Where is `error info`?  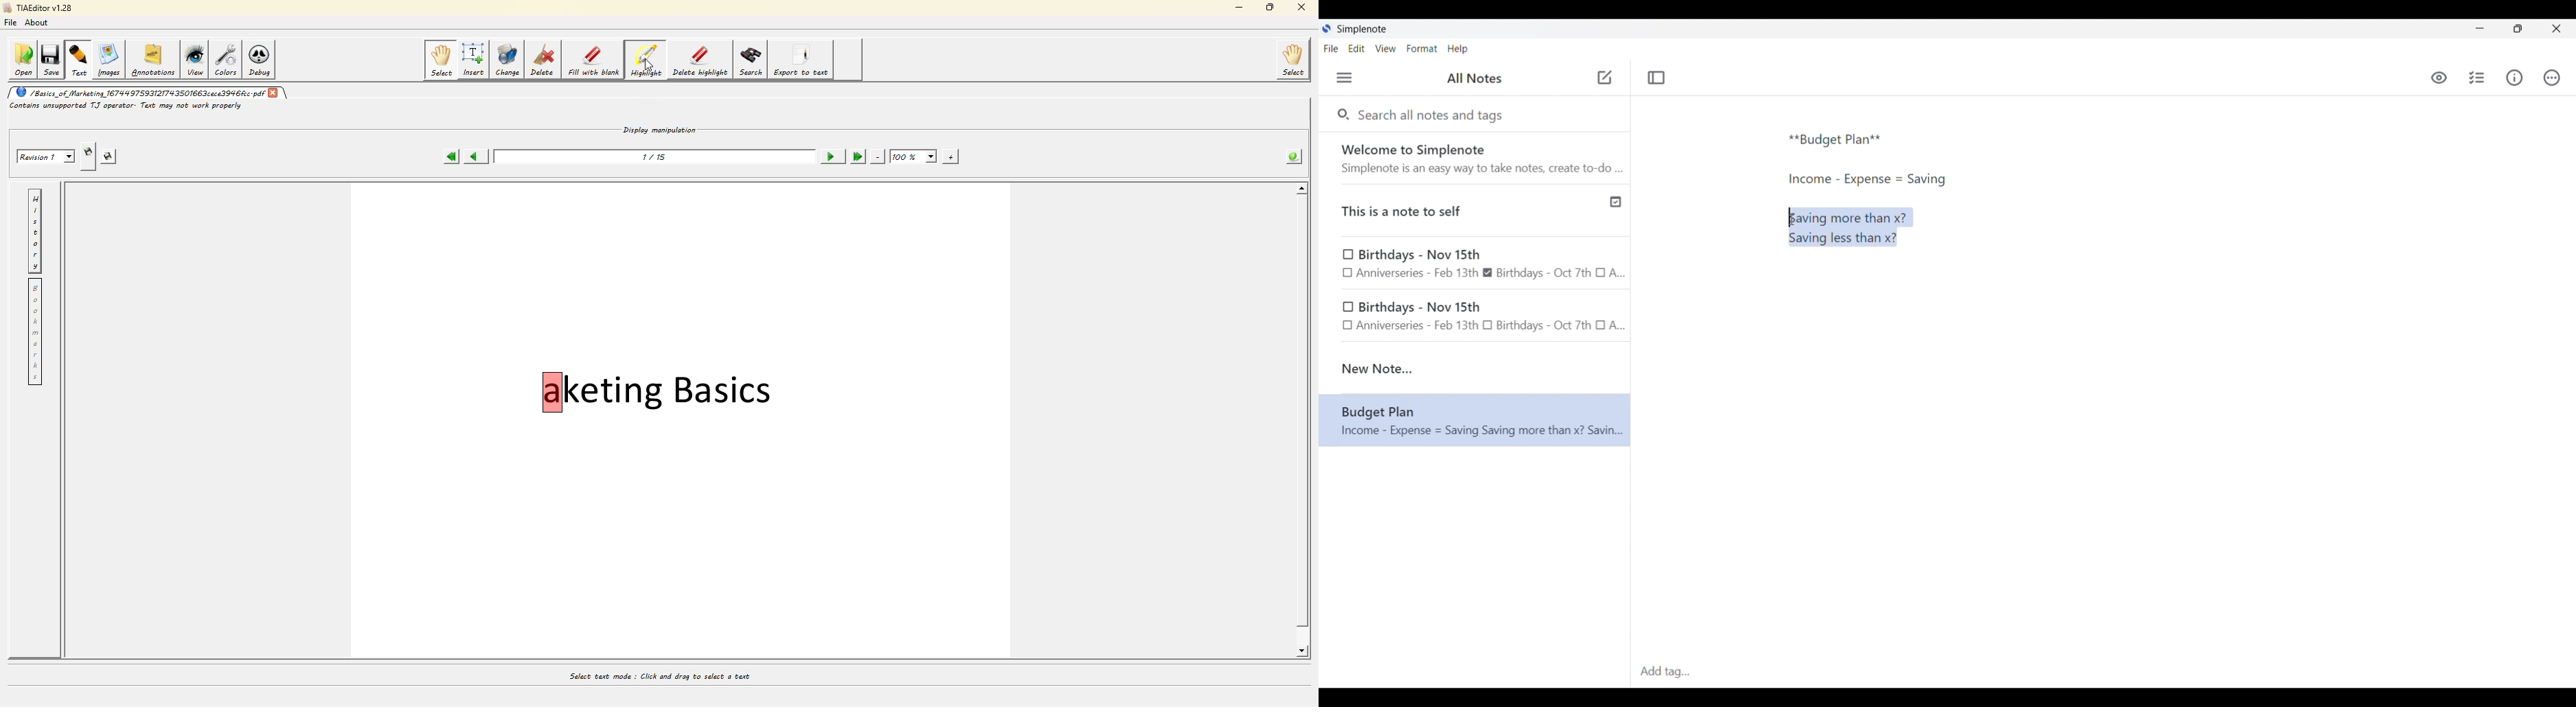 error info is located at coordinates (122, 106).